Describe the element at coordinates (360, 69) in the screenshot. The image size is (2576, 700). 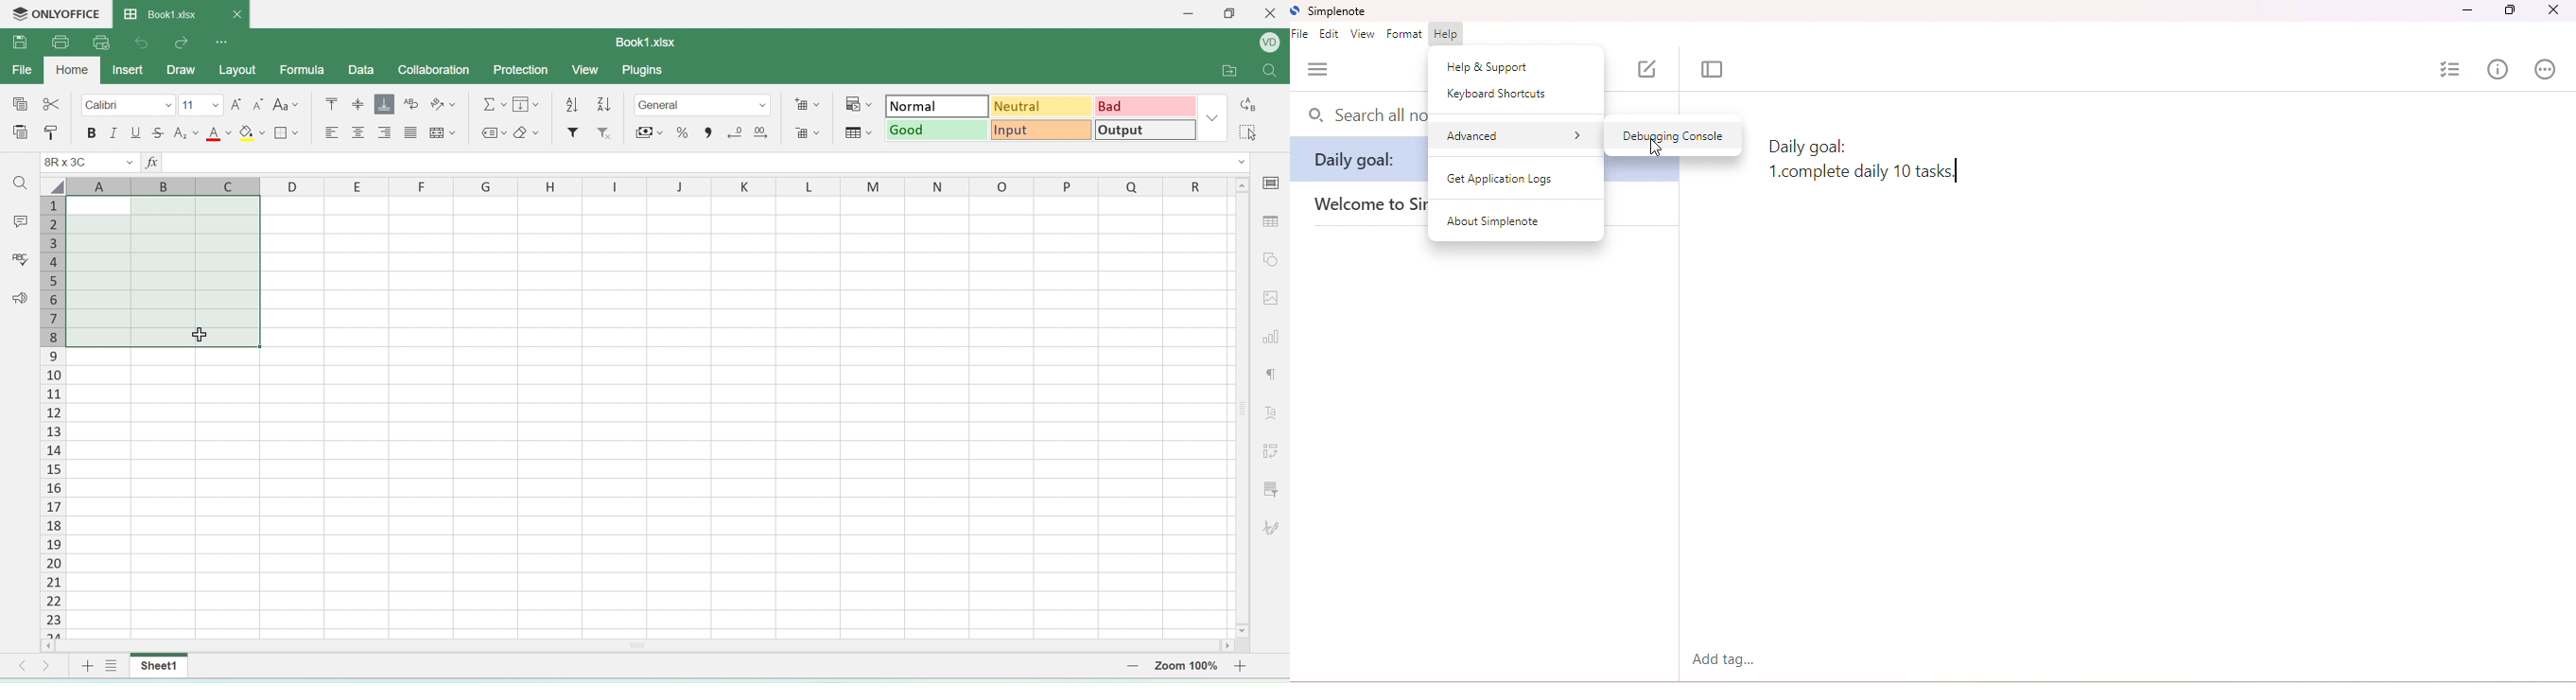
I see `data` at that location.